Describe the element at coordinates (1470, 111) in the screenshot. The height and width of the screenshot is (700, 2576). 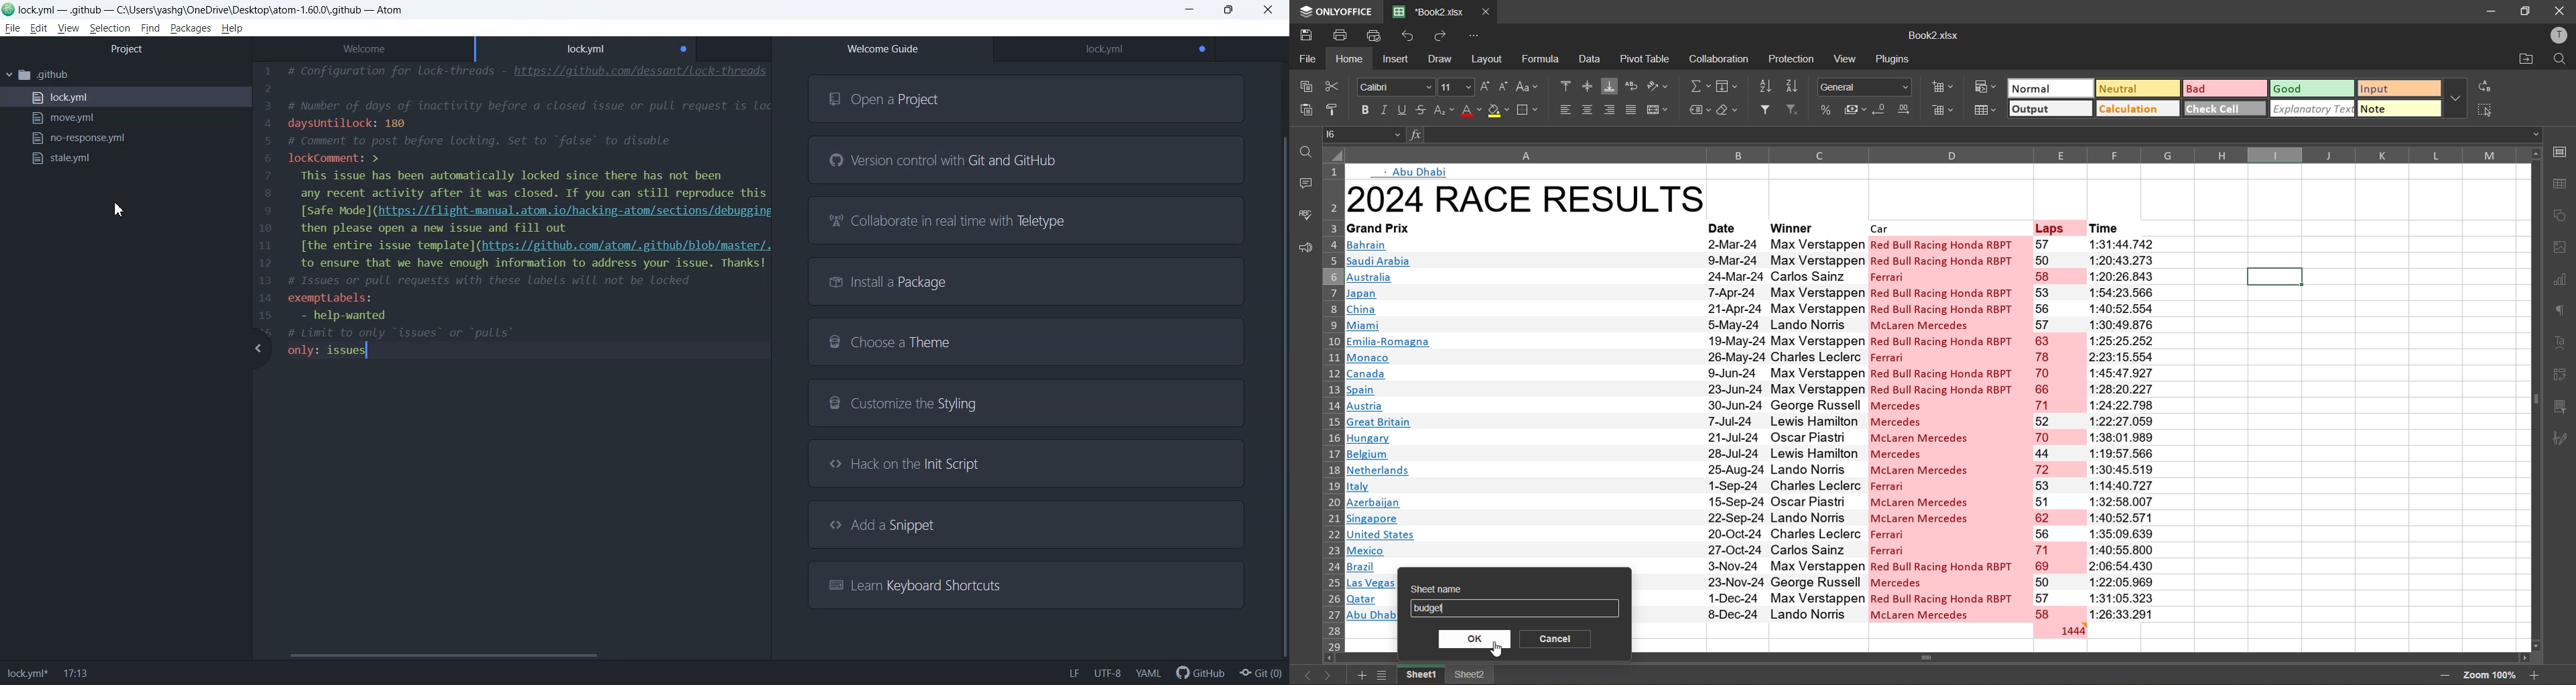
I see `font color` at that location.